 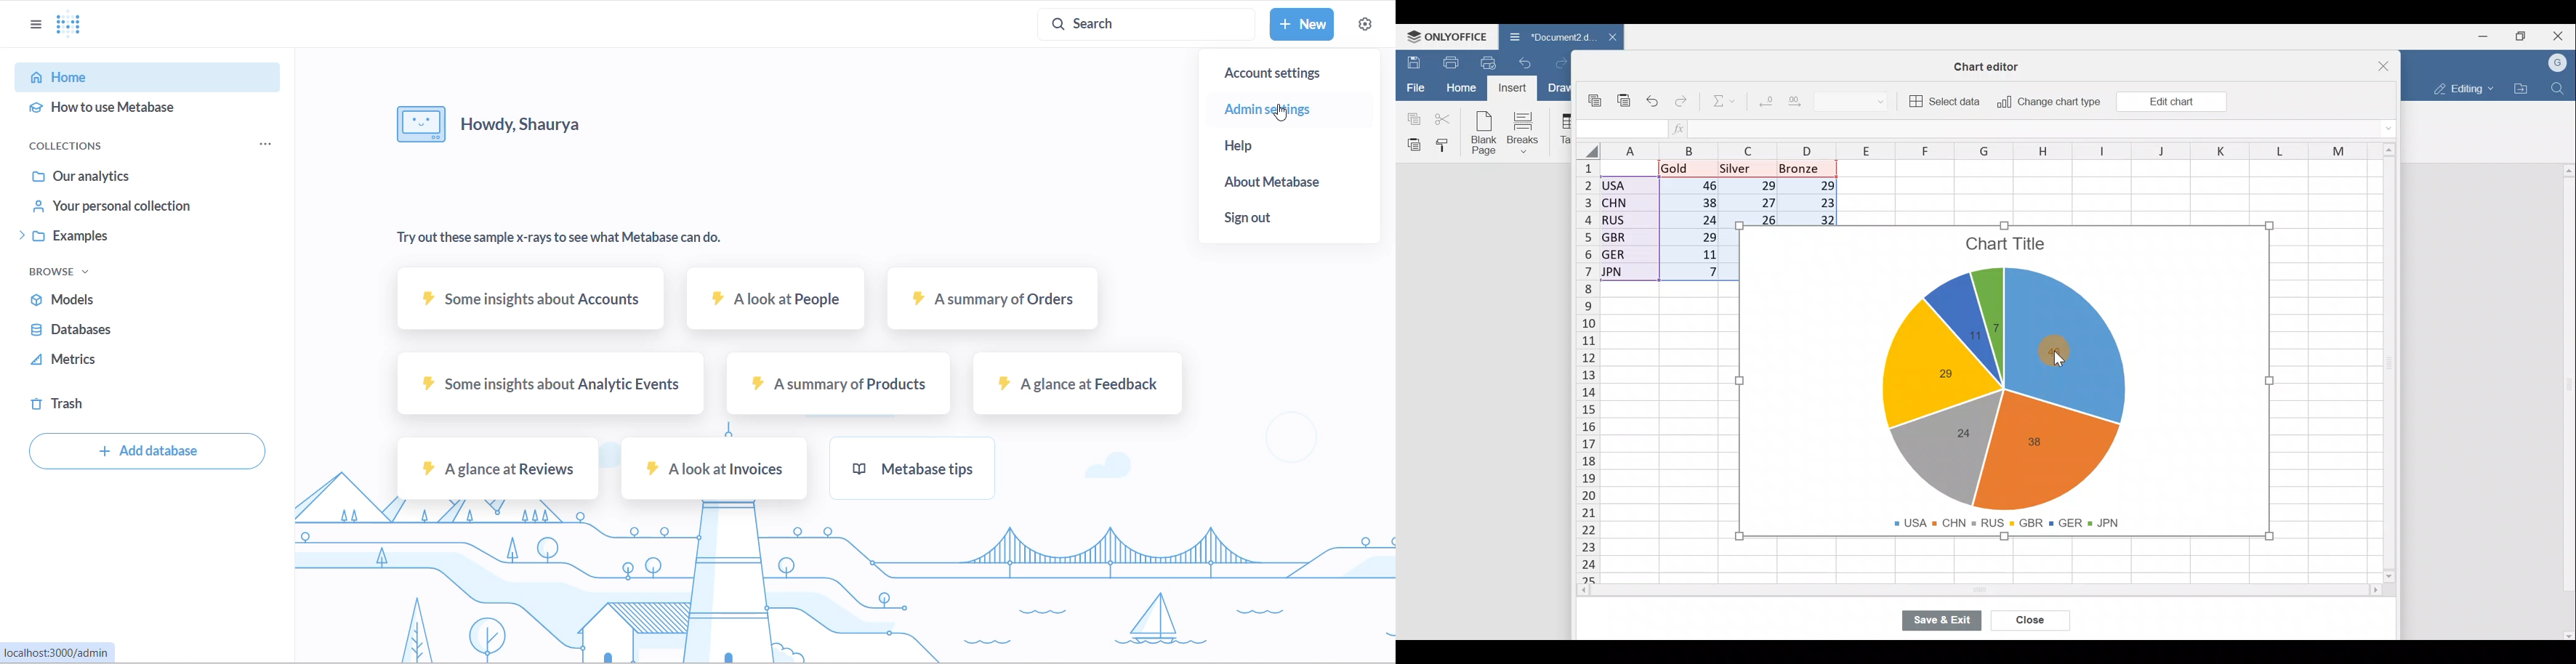 I want to click on SEARCH, so click(x=1140, y=24).